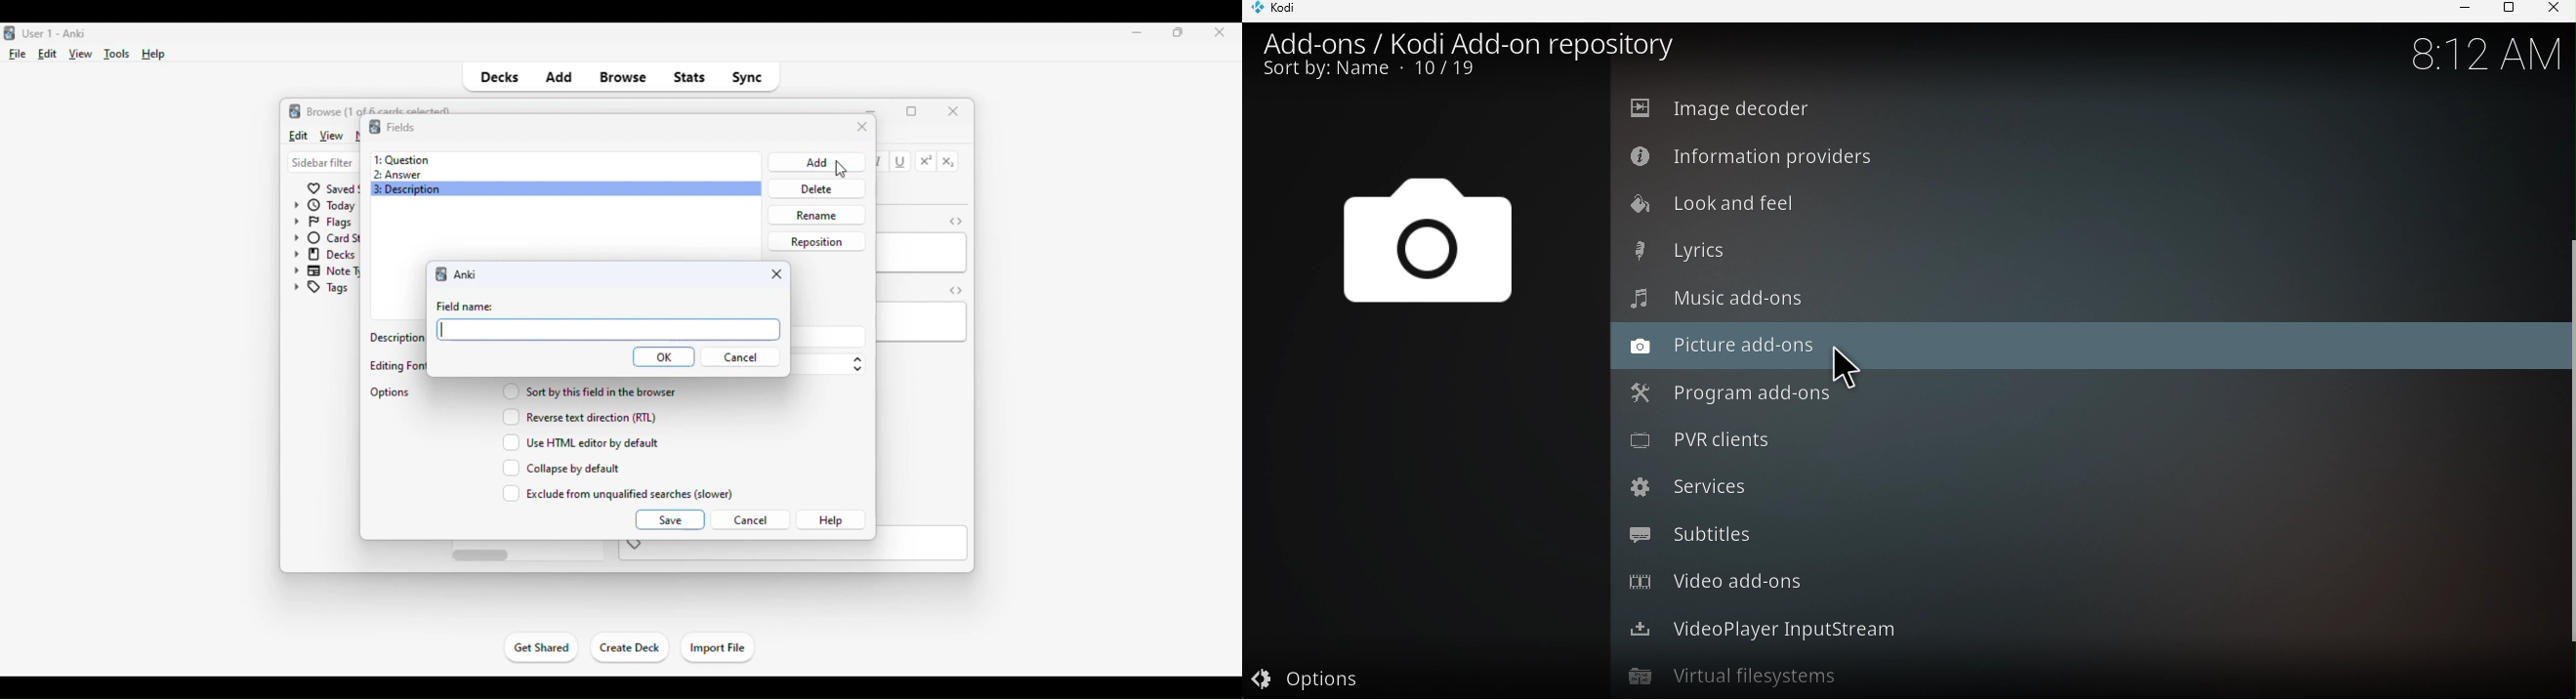  I want to click on Look and feel, so click(2086, 206).